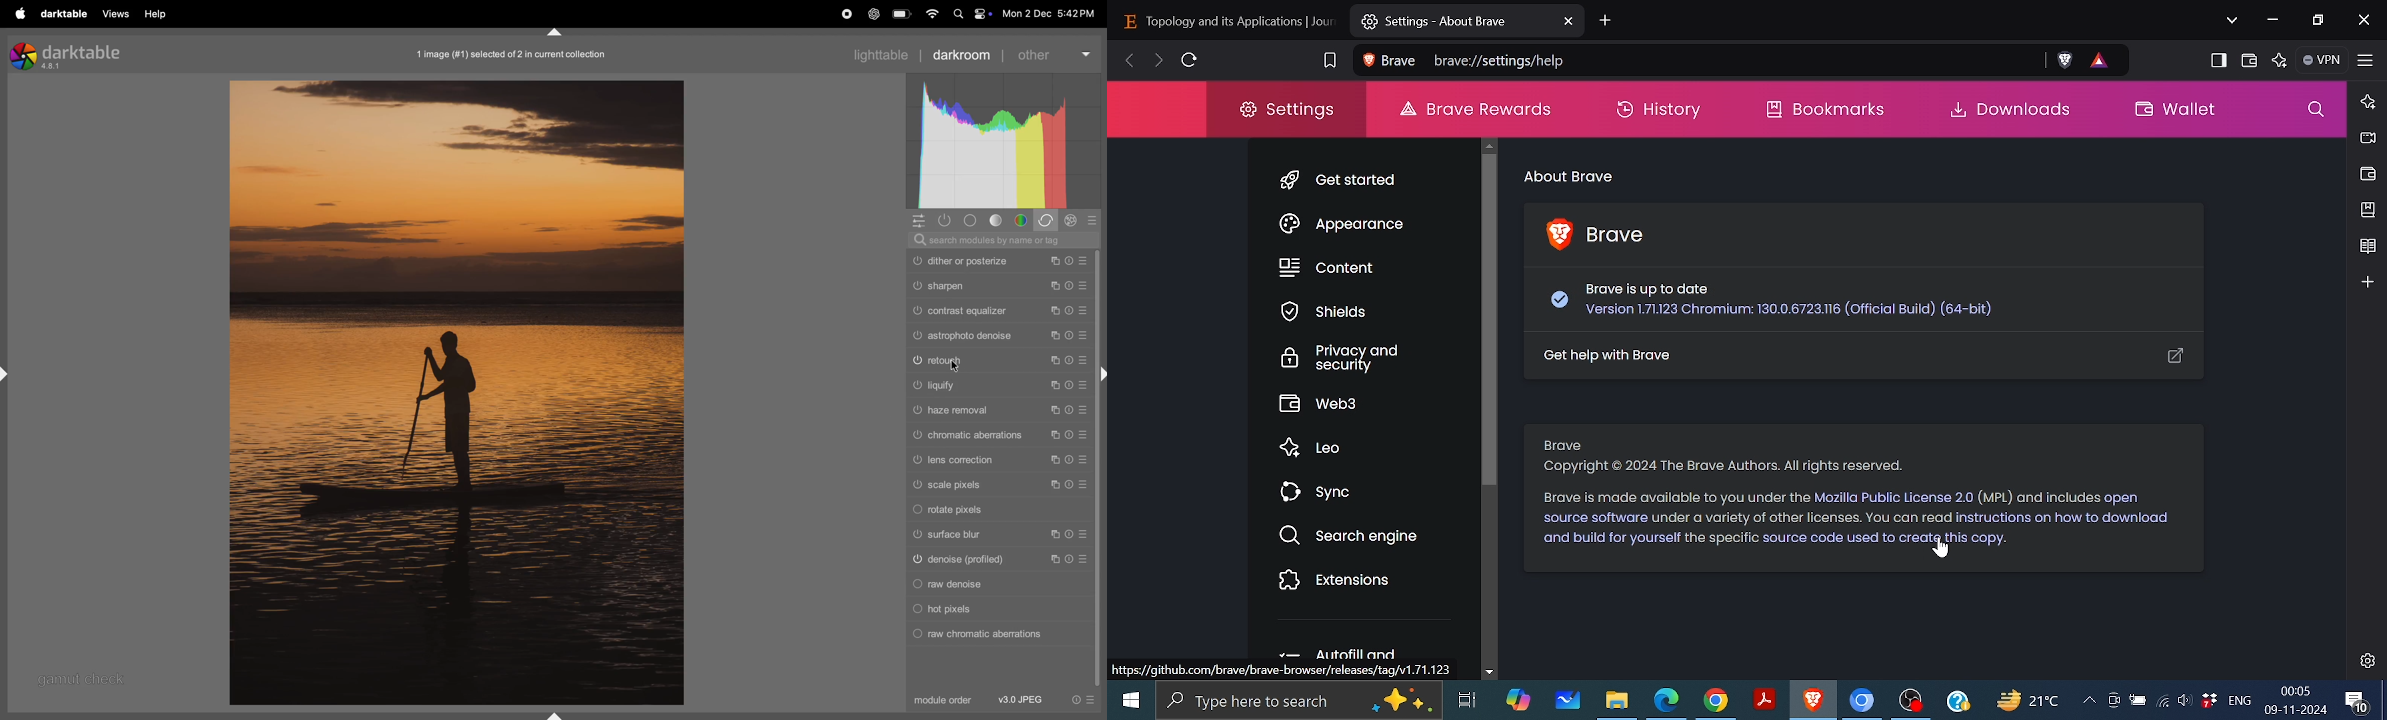 Image resolution: width=2408 pixels, height=728 pixels. Describe the element at coordinates (998, 511) in the screenshot. I see `rotate pixels` at that location.